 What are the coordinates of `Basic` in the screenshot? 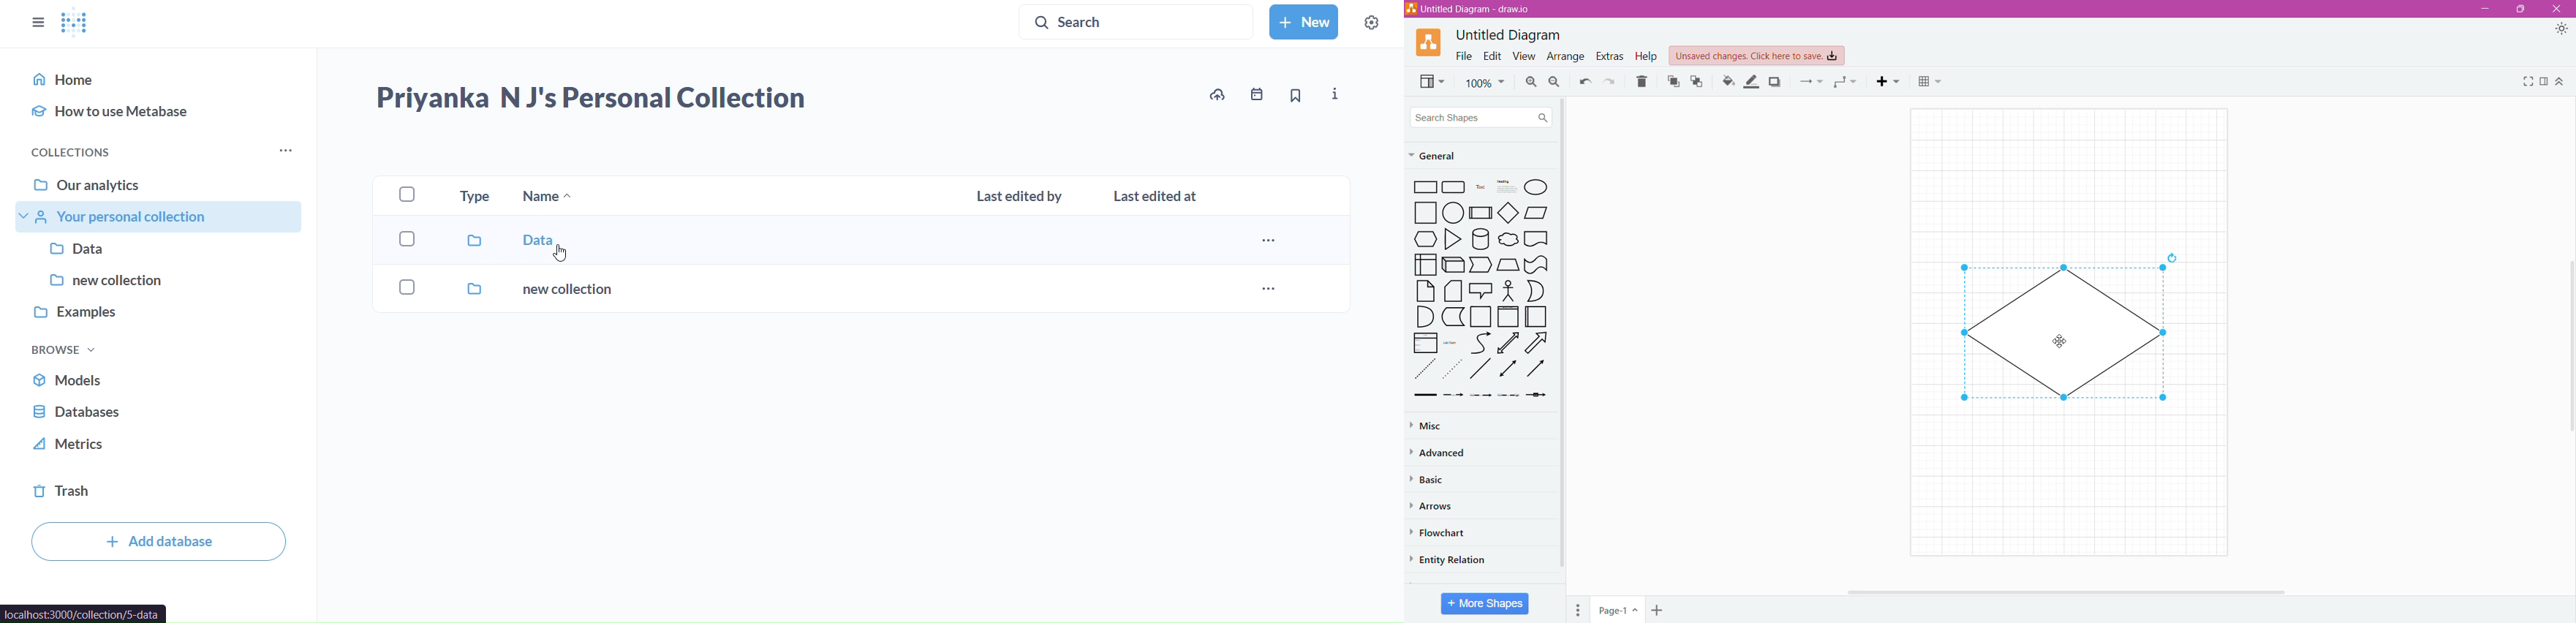 It's located at (1431, 478).